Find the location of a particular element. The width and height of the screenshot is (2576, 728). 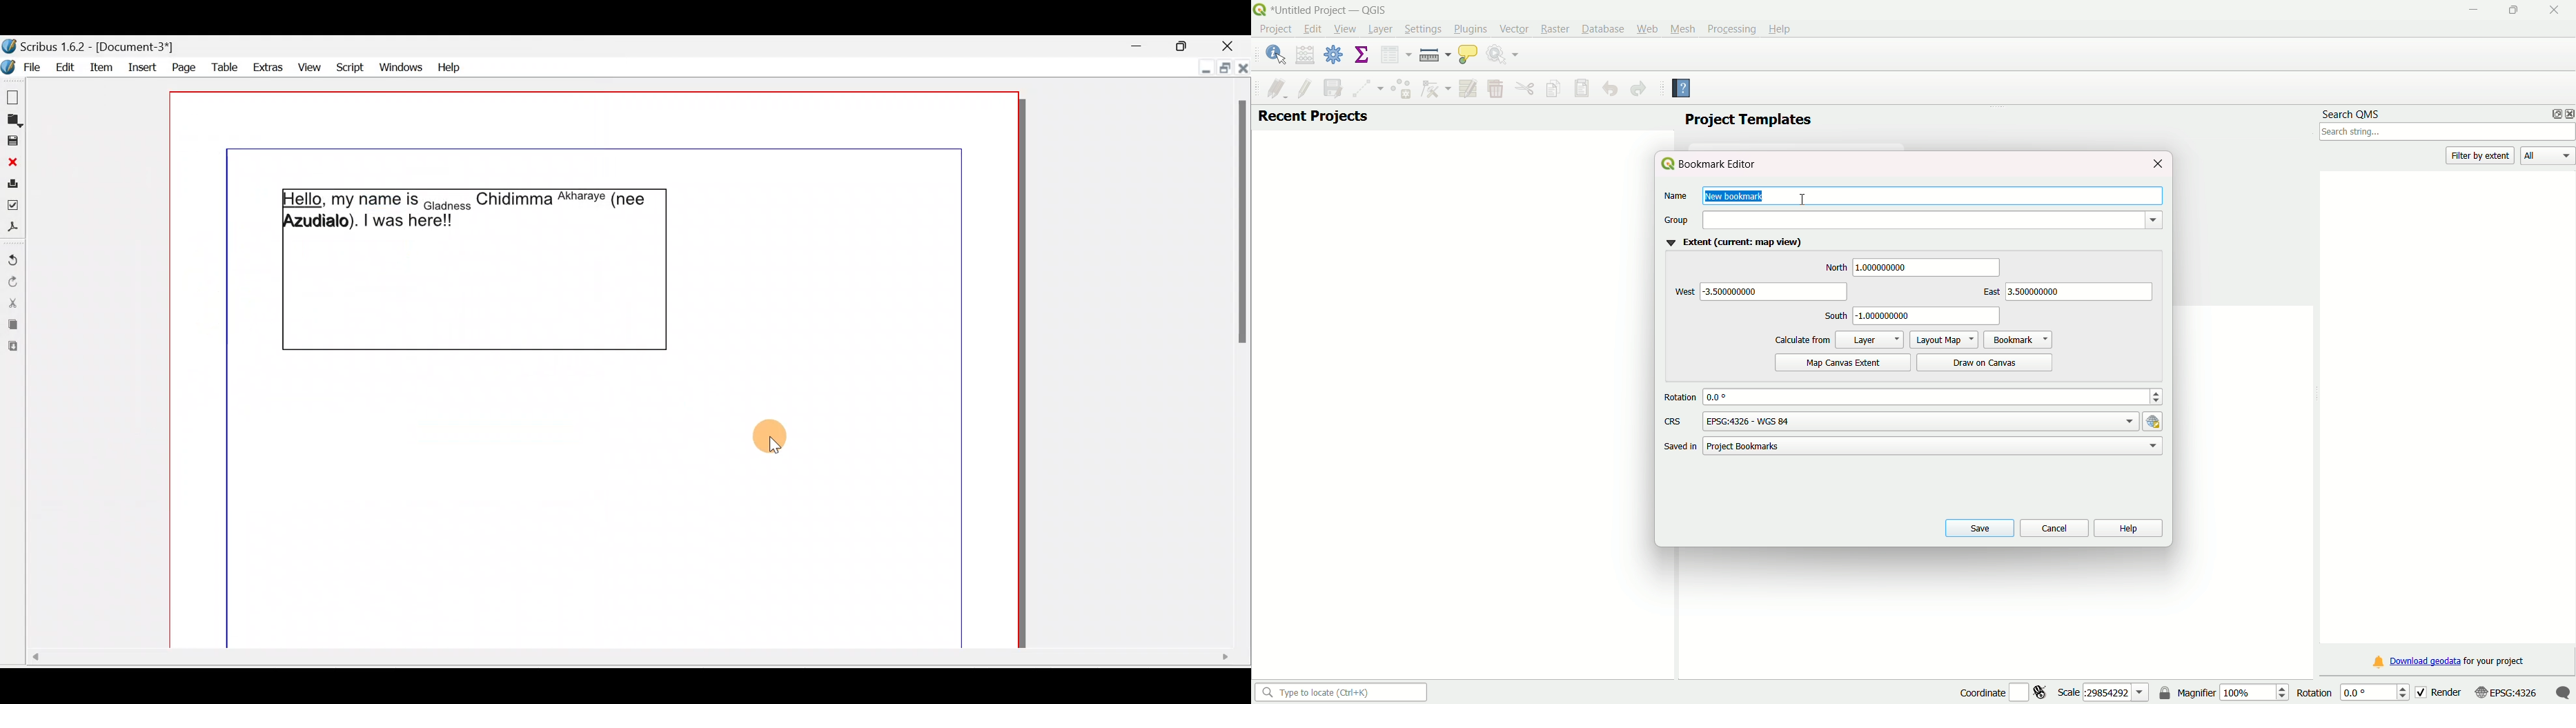

map canvas extent is located at coordinates (1840, 362).